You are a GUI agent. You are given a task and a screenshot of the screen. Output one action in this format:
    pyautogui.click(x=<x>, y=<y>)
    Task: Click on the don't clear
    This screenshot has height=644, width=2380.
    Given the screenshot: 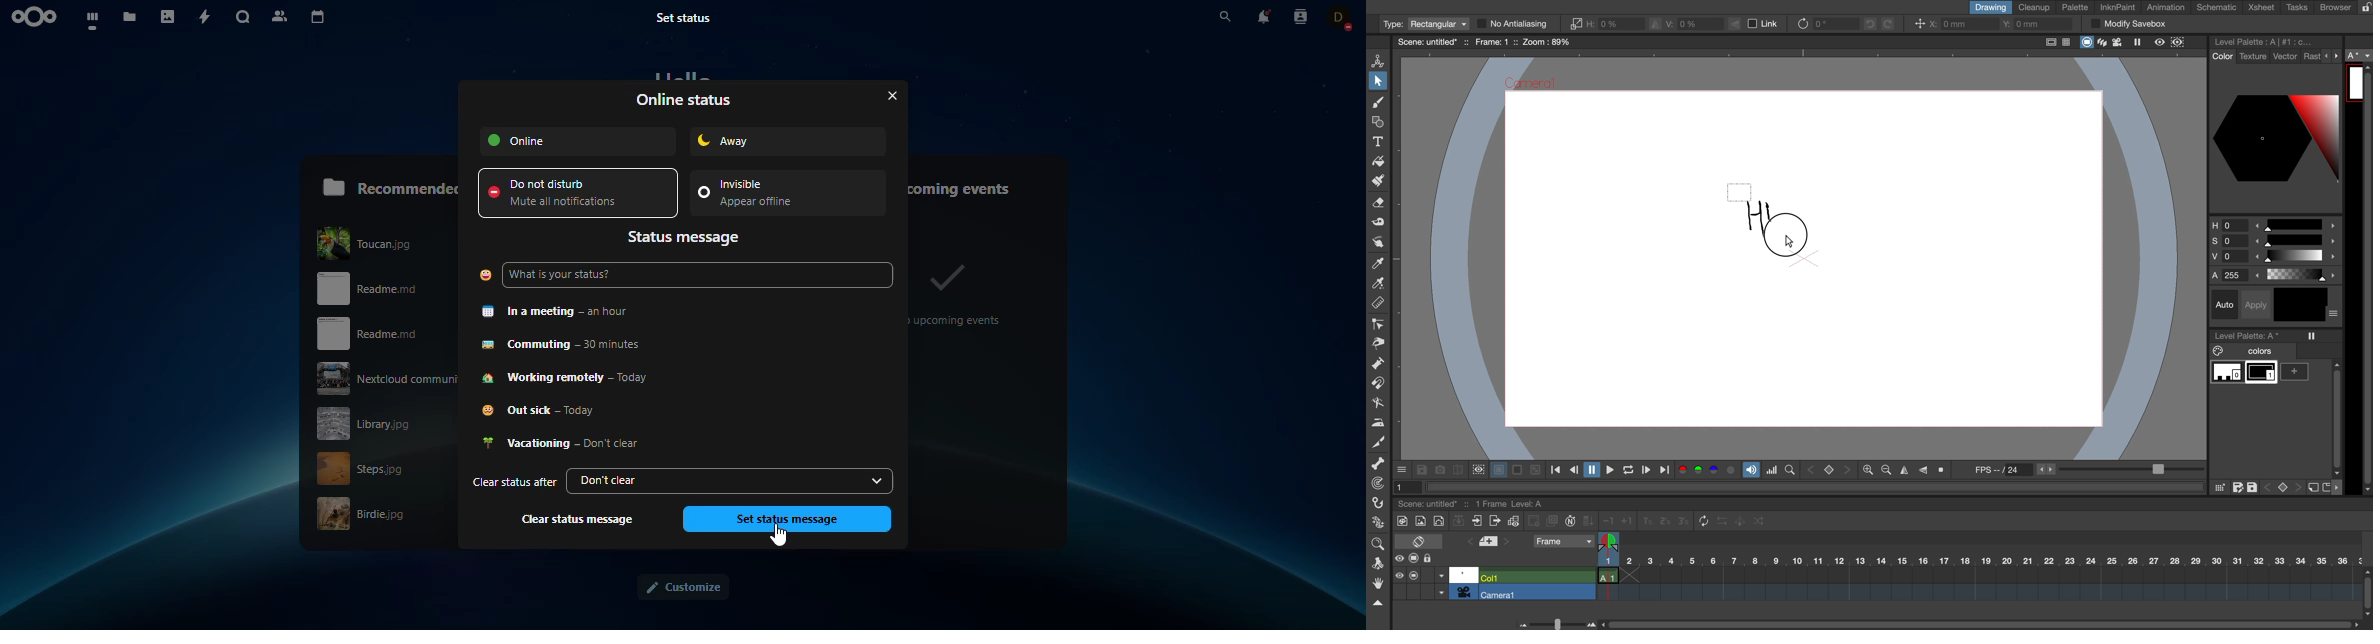 What is the action you would take?
    pyautogui.click(x=715, y=480)
    